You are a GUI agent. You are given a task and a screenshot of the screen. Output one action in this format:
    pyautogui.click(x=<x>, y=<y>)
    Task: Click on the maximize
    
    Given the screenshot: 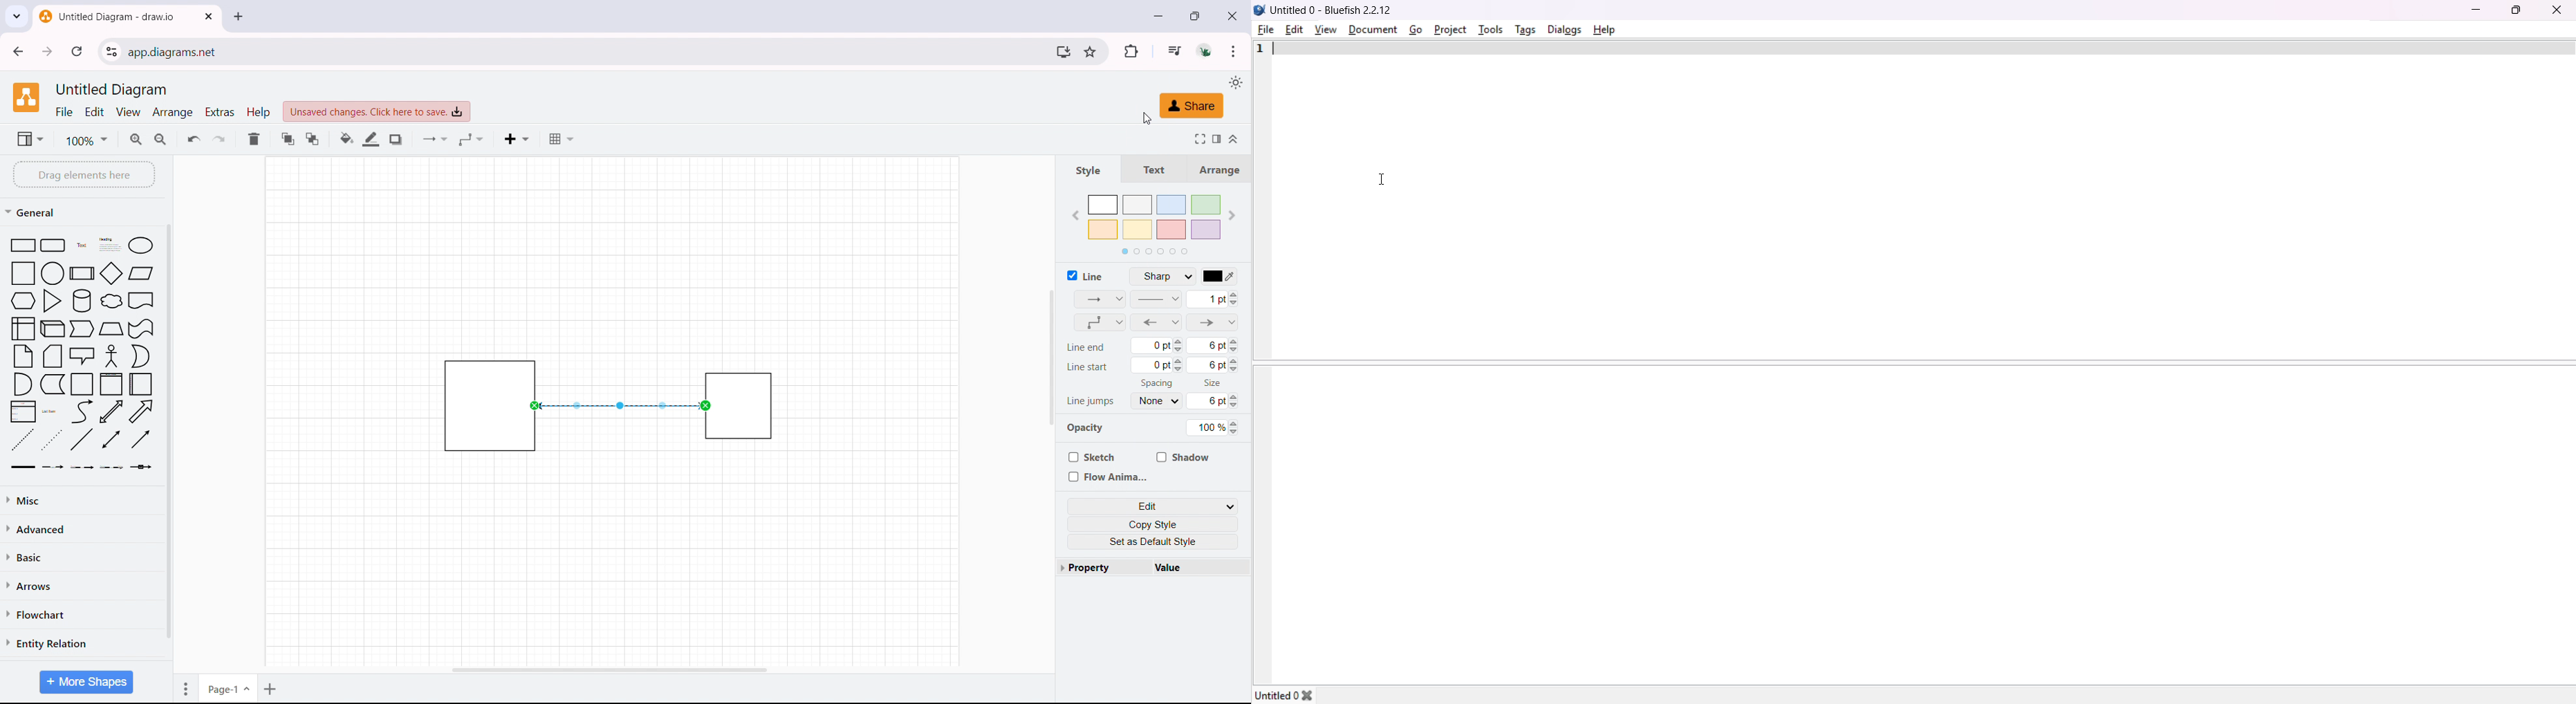 What is the action you would take?
    pyautogui.click(x=2515, y=9)
    